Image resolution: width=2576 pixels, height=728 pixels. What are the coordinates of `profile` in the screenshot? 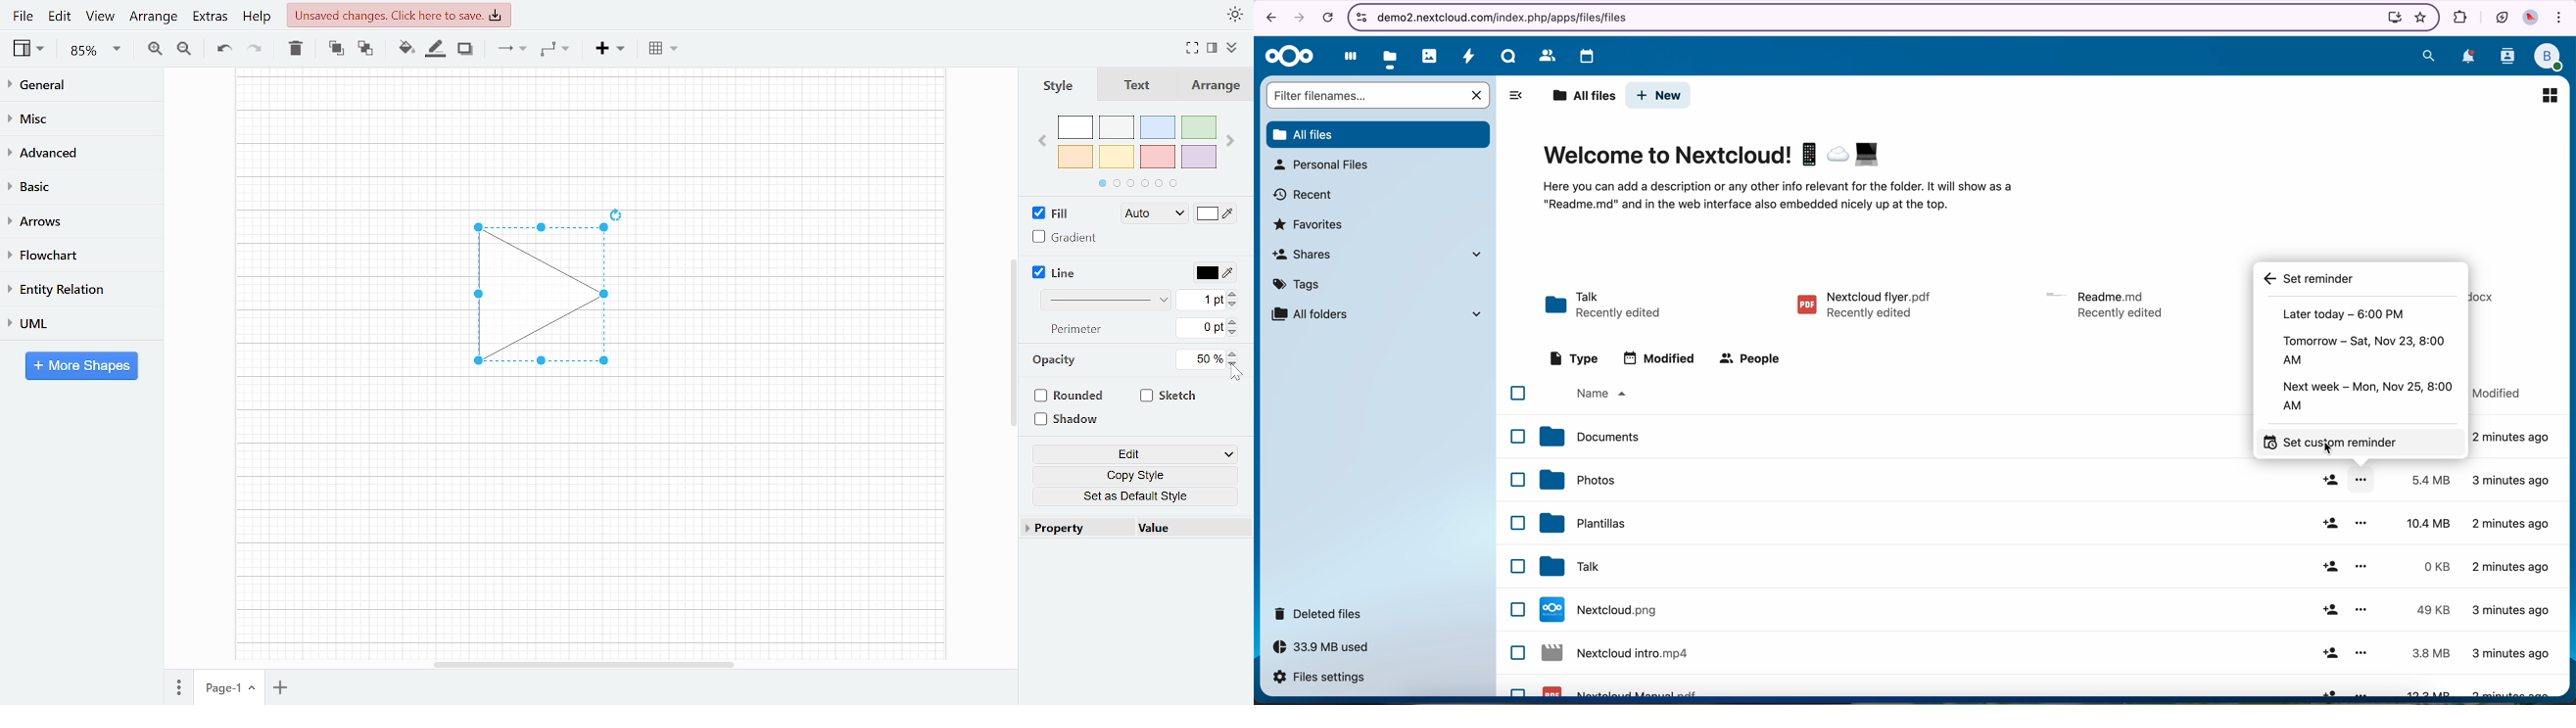 It's located at (2550, 55).